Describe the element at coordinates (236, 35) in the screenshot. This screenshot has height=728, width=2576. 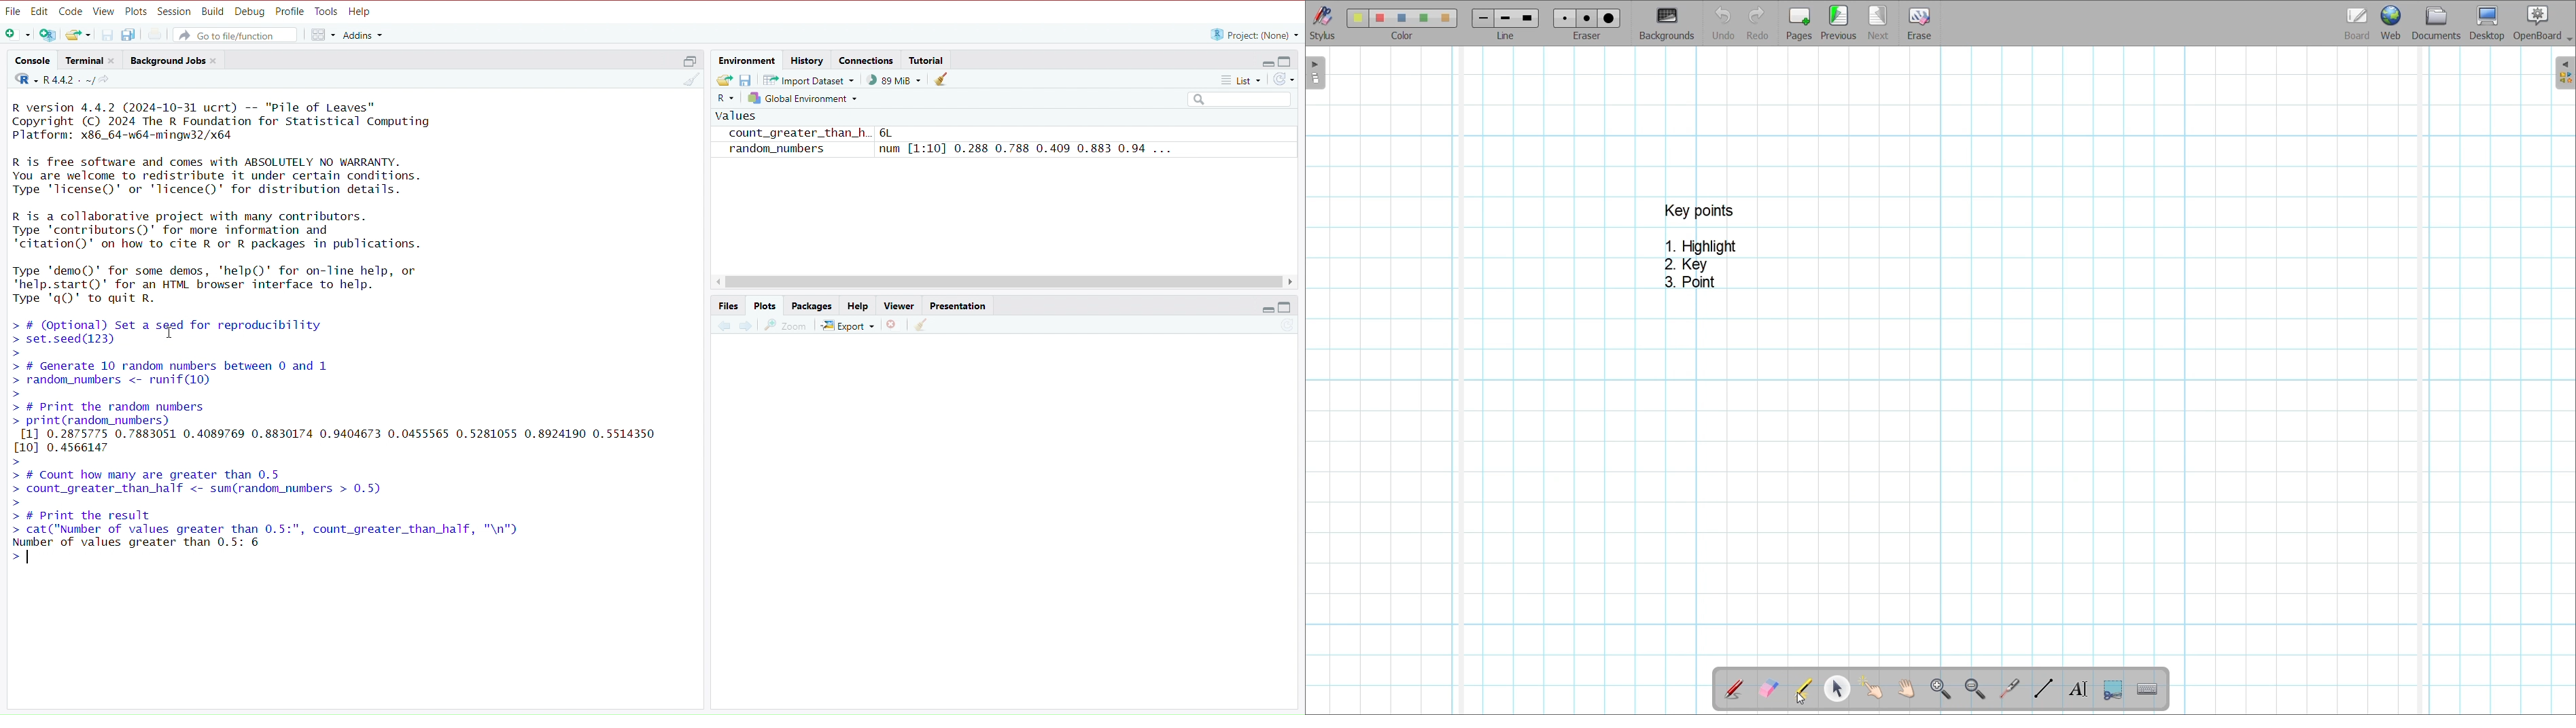
I see `Go to file/function` at that location.